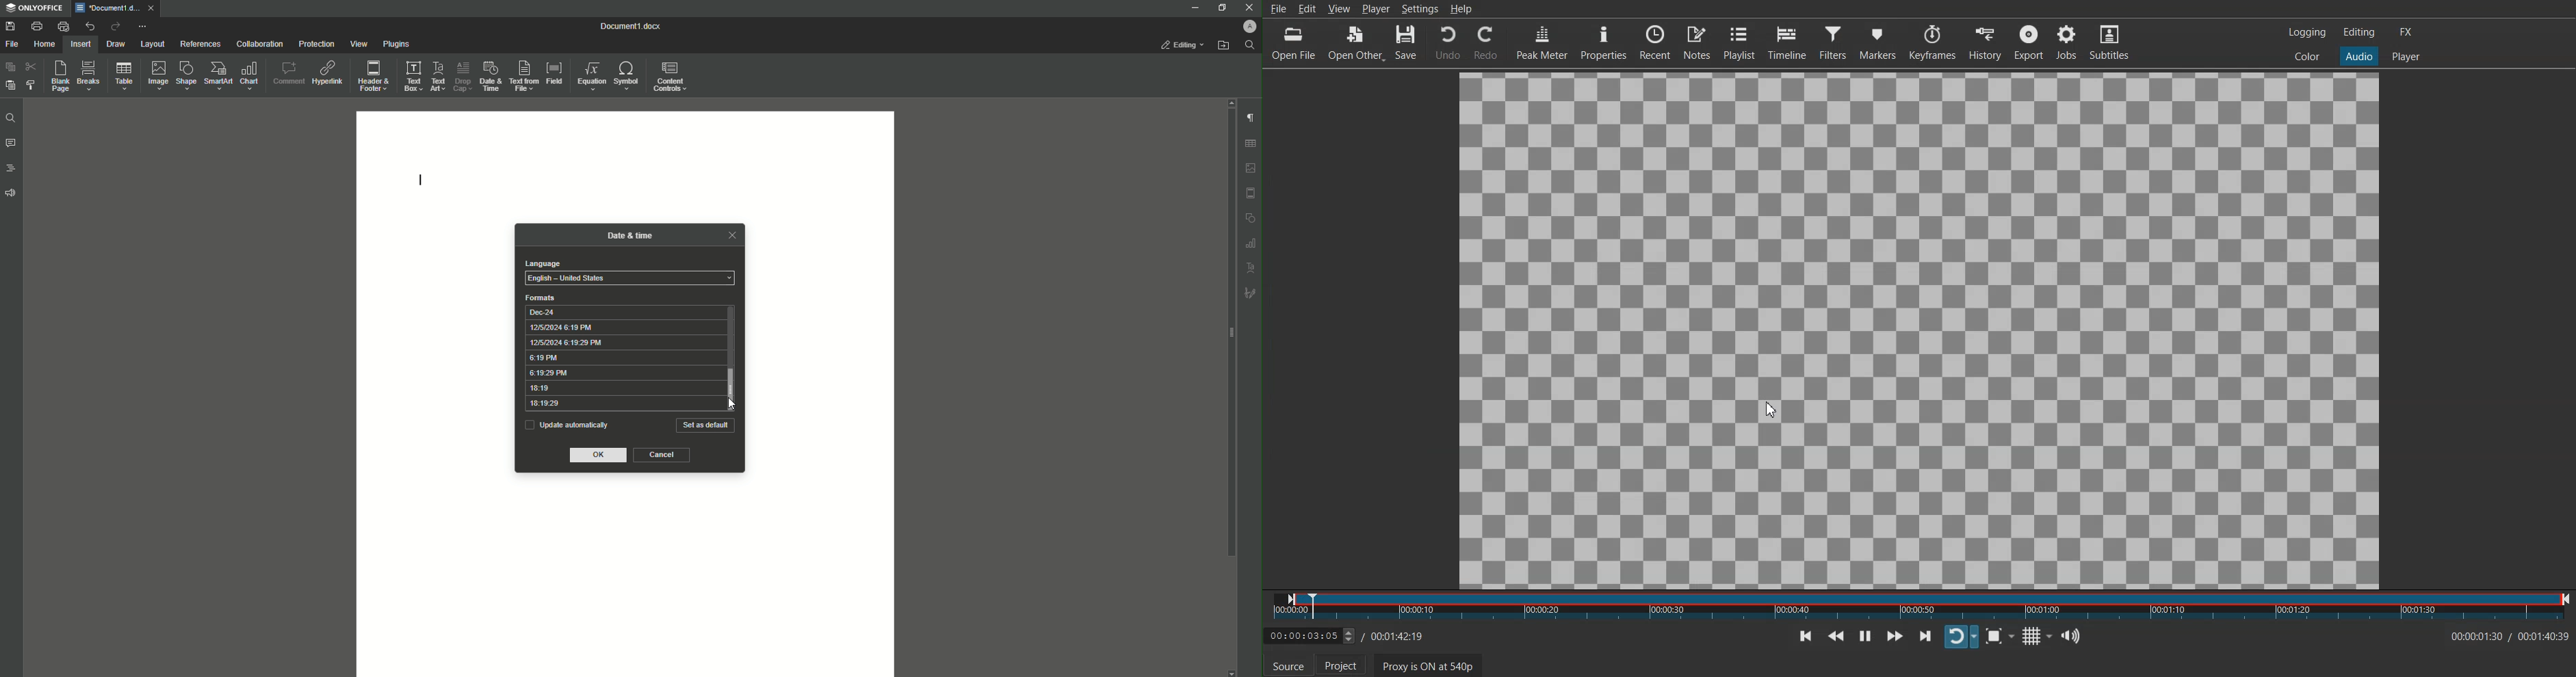  What do you see at coordinates (1408, 42) in the screenshot?
I see `Save` at bounding box center [1408, 42].